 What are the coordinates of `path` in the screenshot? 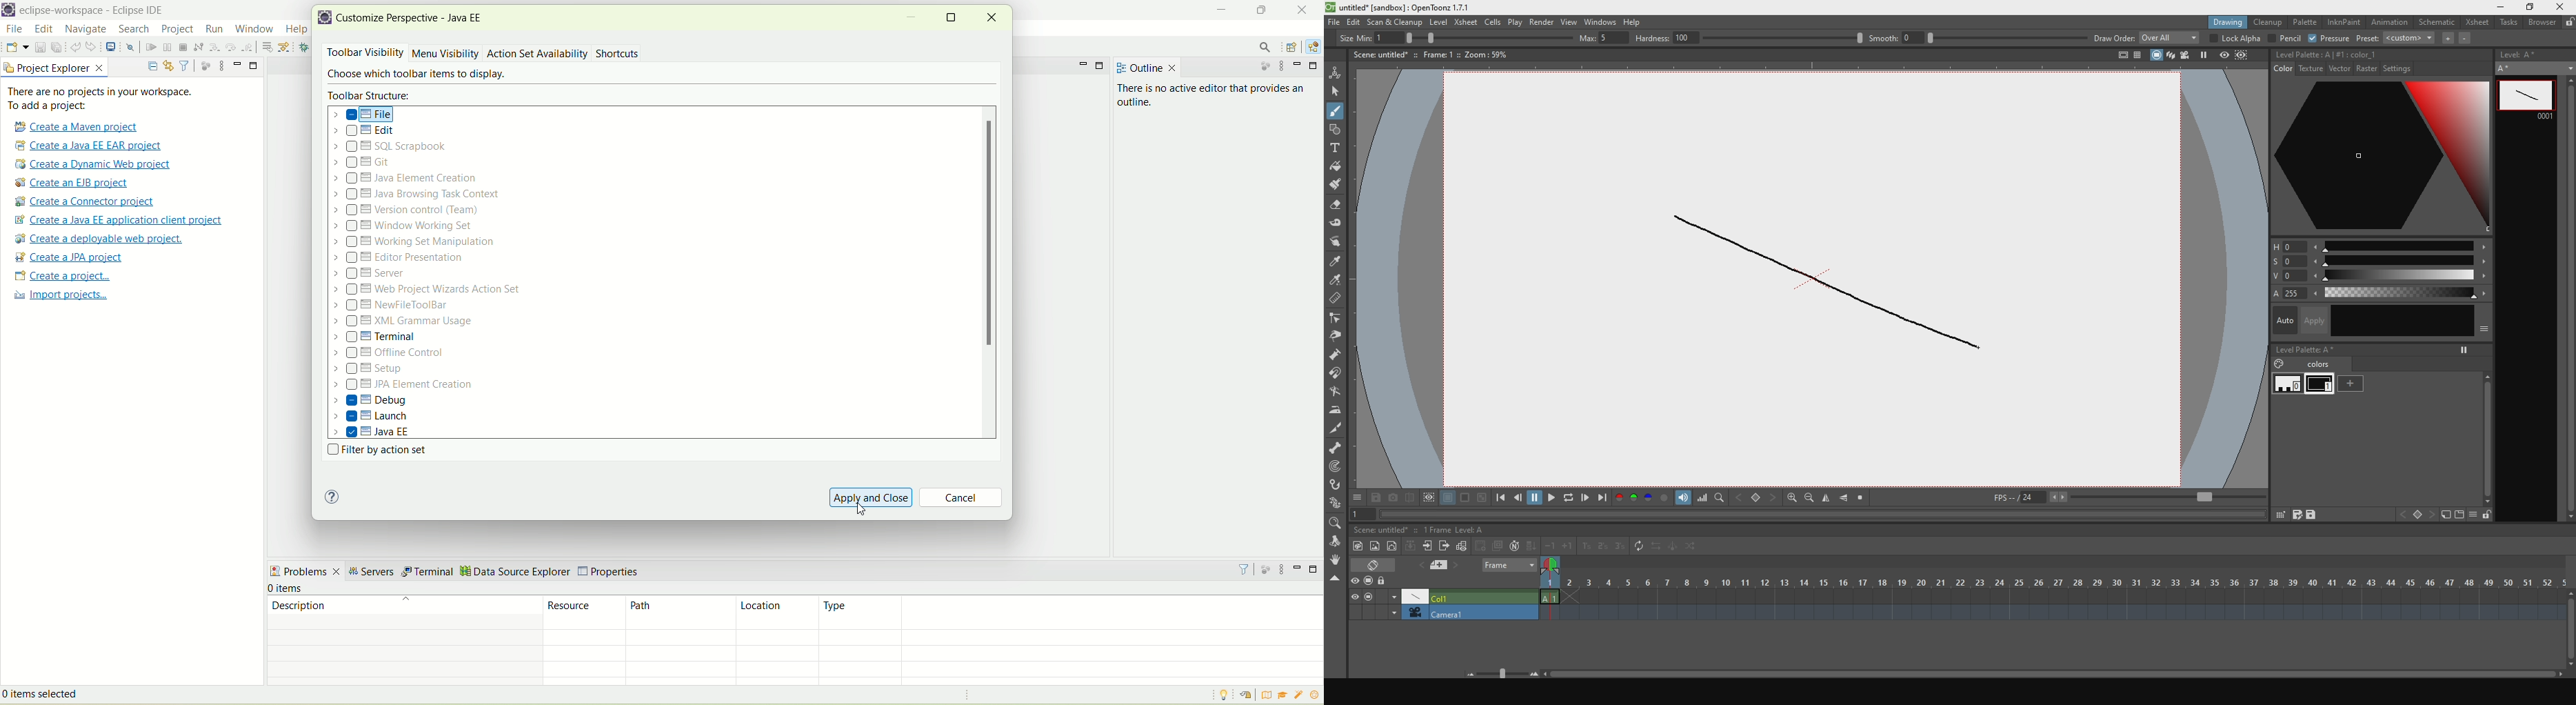 It's located at (681, 613).